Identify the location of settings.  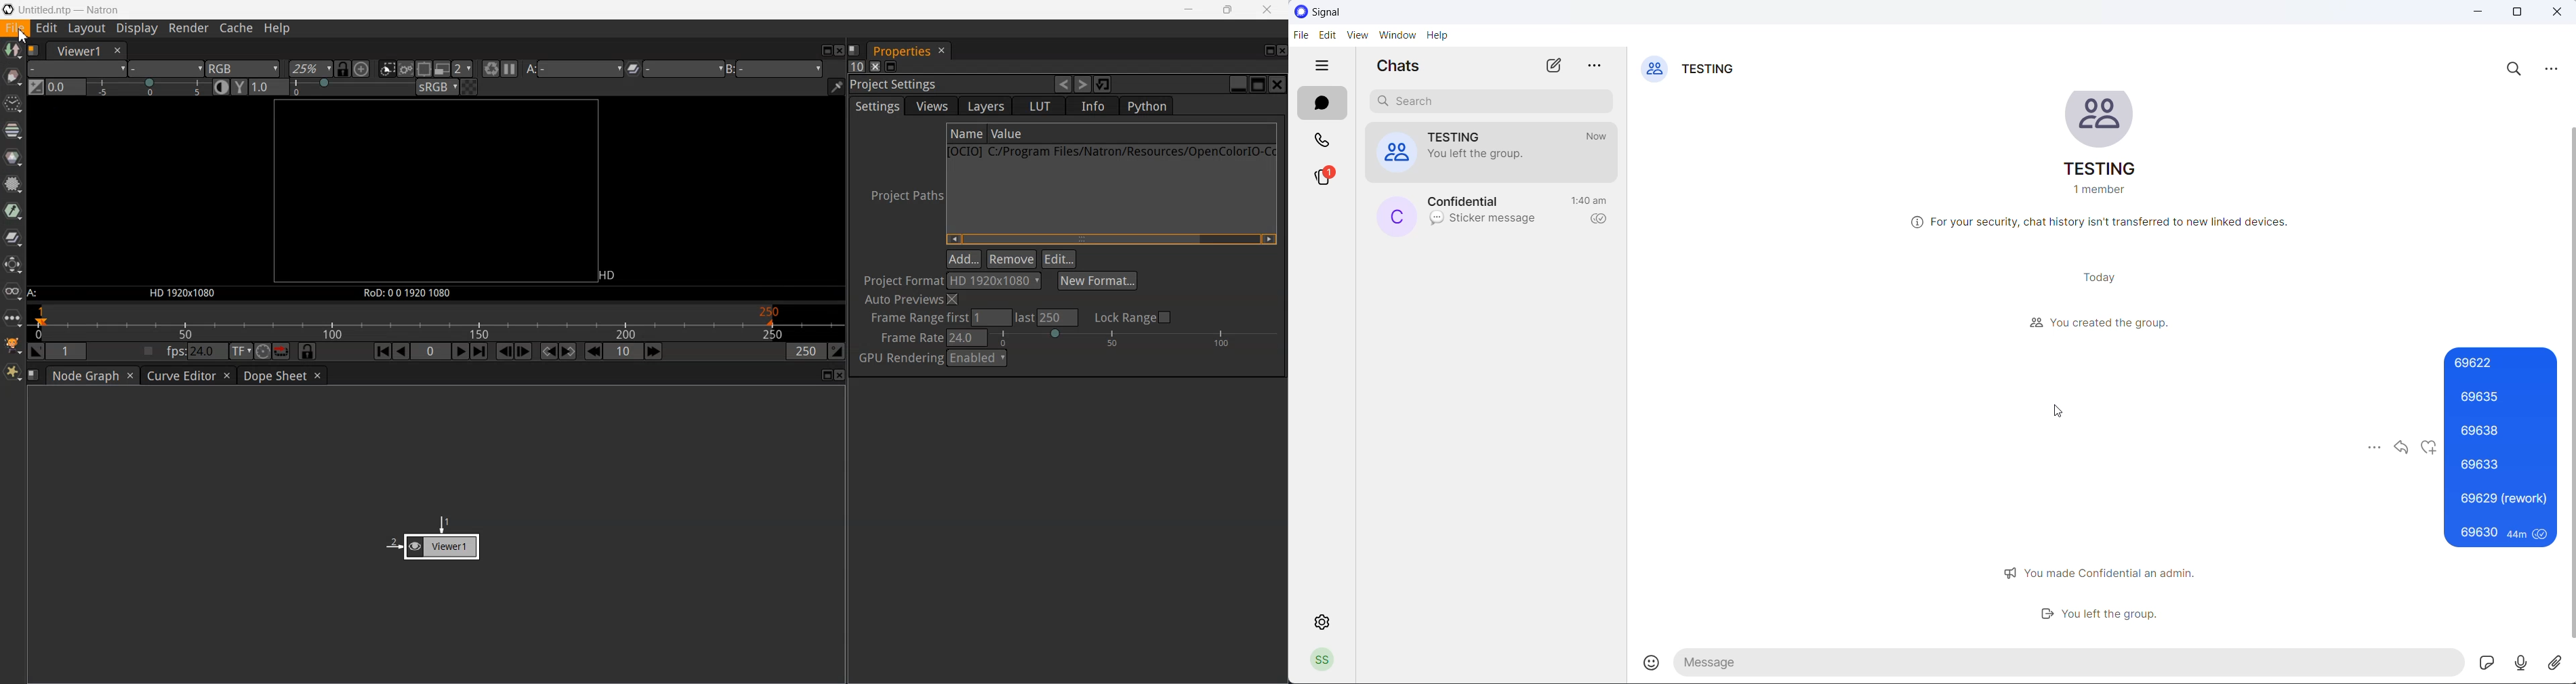
(1322, 623).